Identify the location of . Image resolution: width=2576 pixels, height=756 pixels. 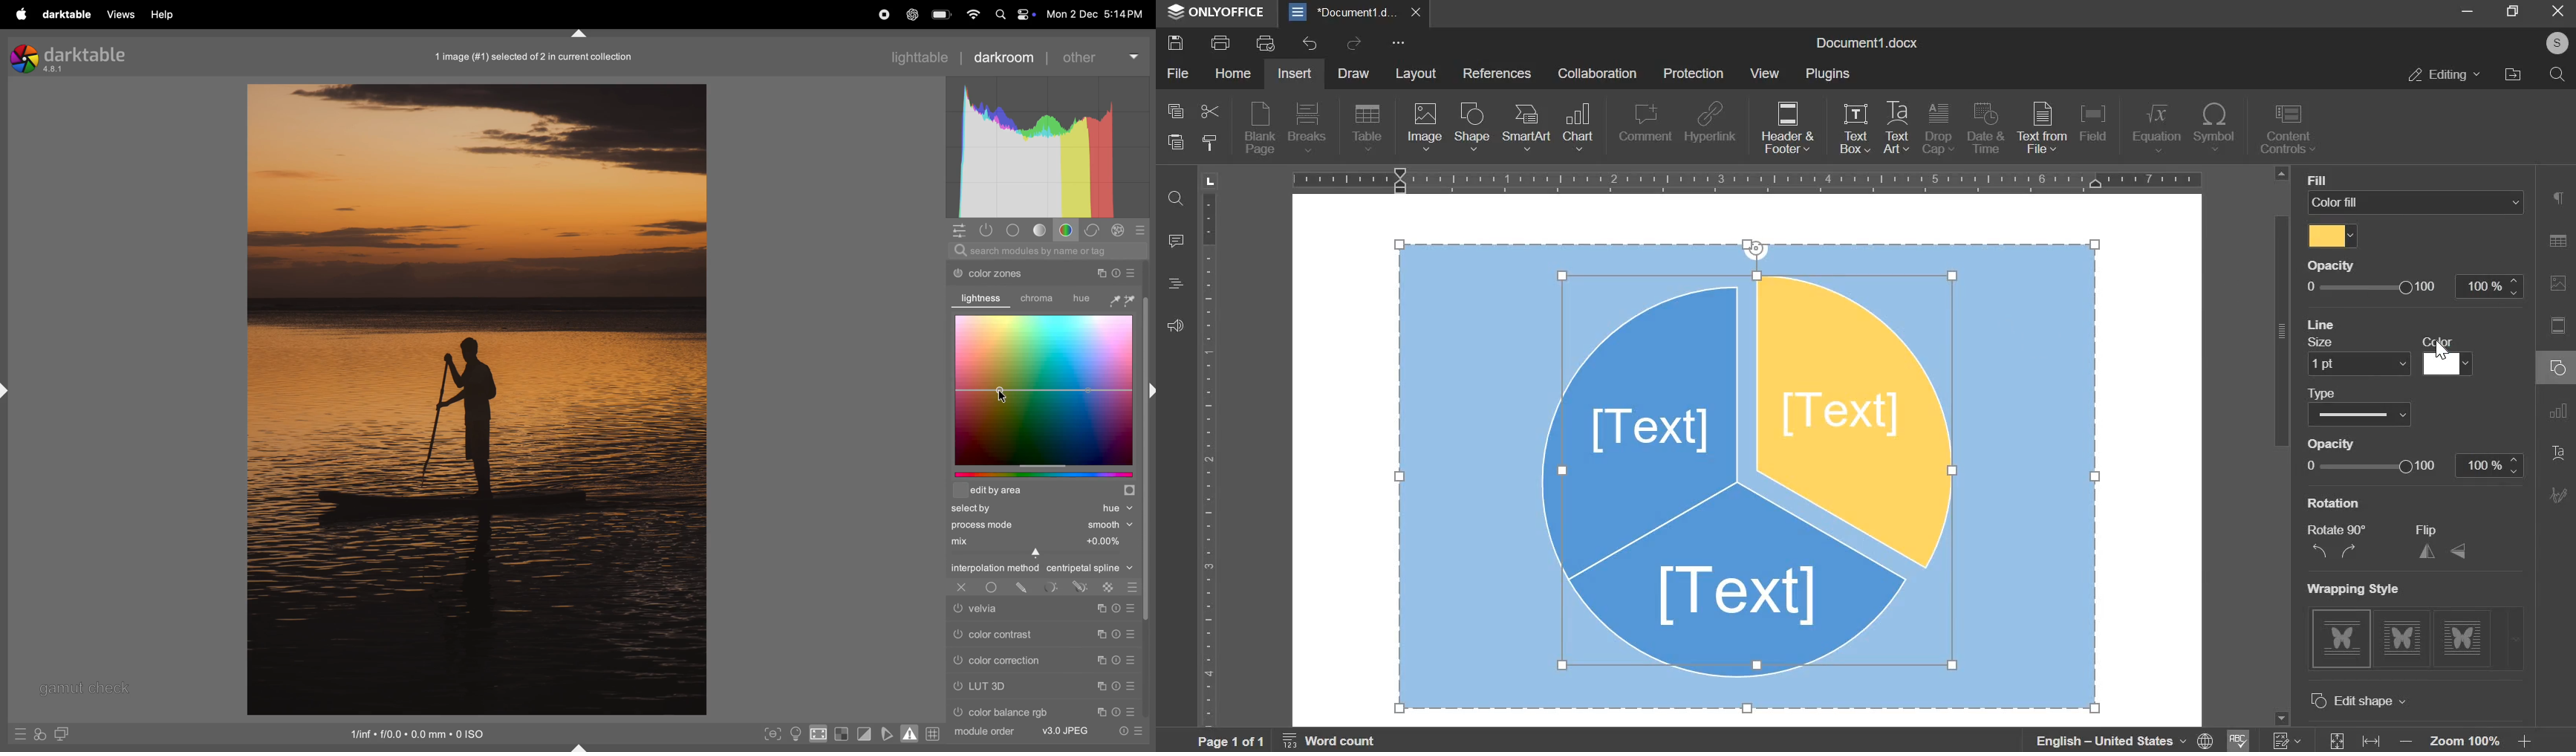
(2323, 392).